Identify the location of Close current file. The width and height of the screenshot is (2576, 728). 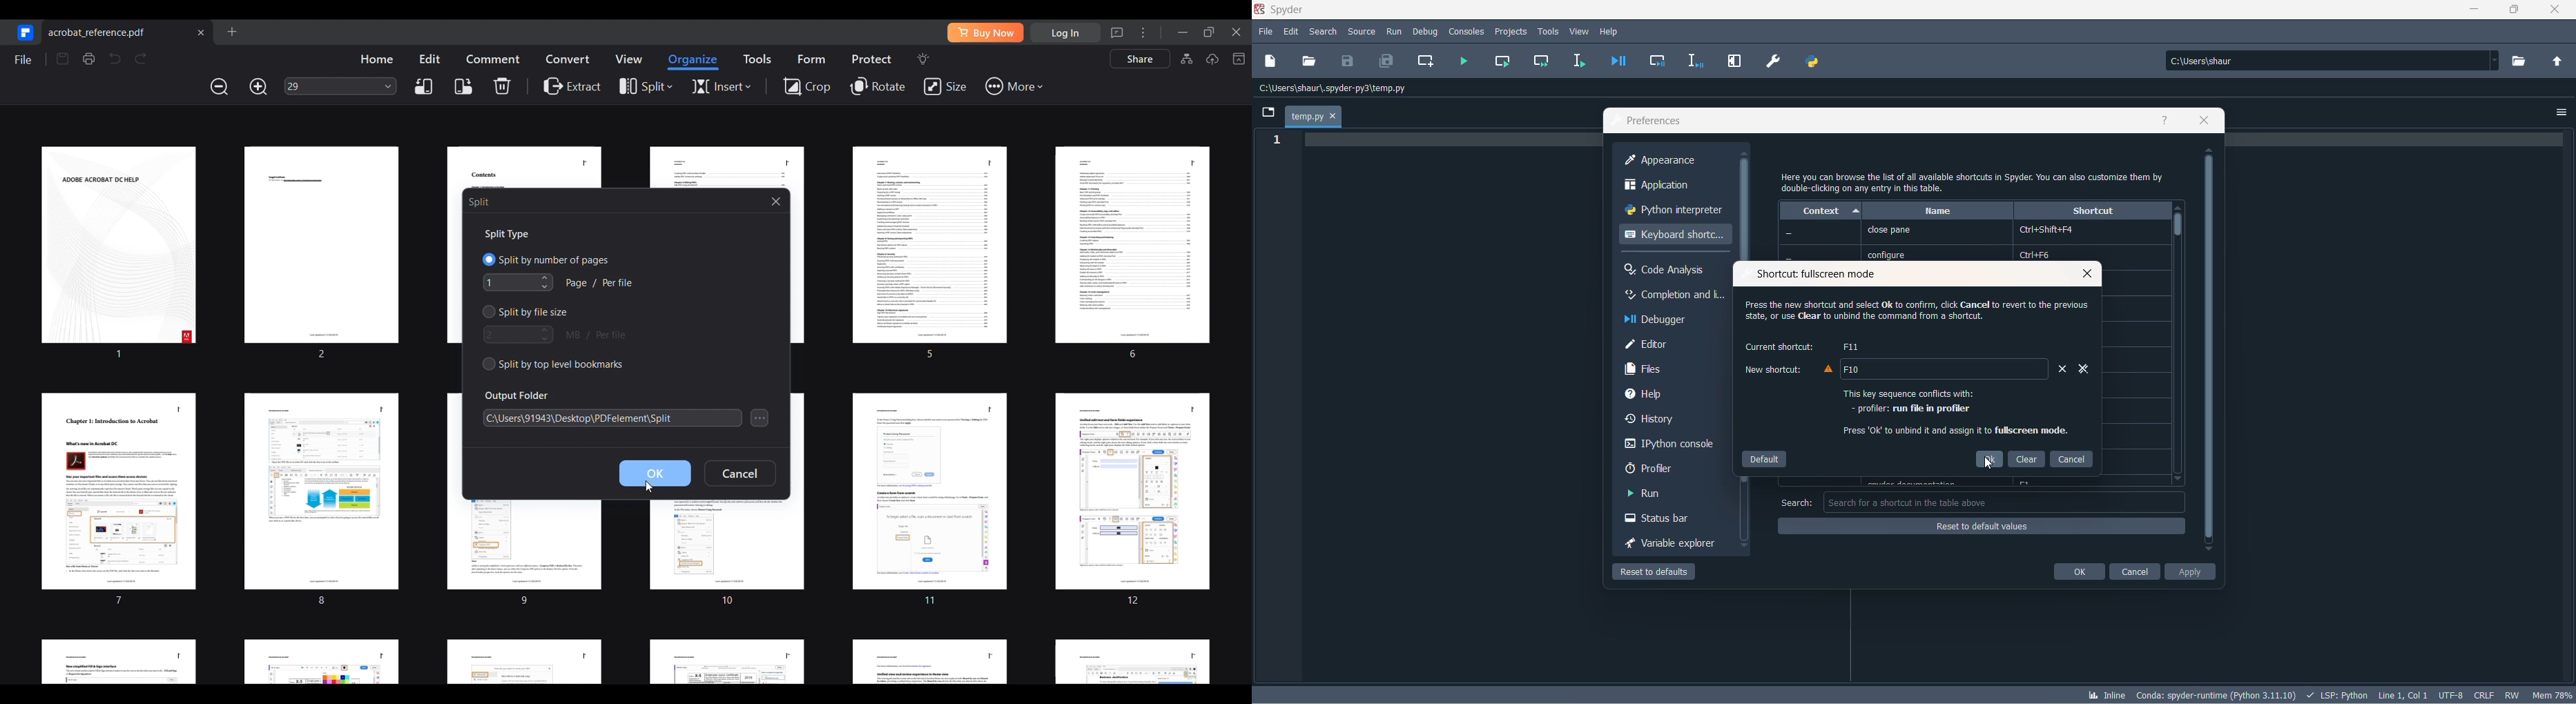
(200, 32).